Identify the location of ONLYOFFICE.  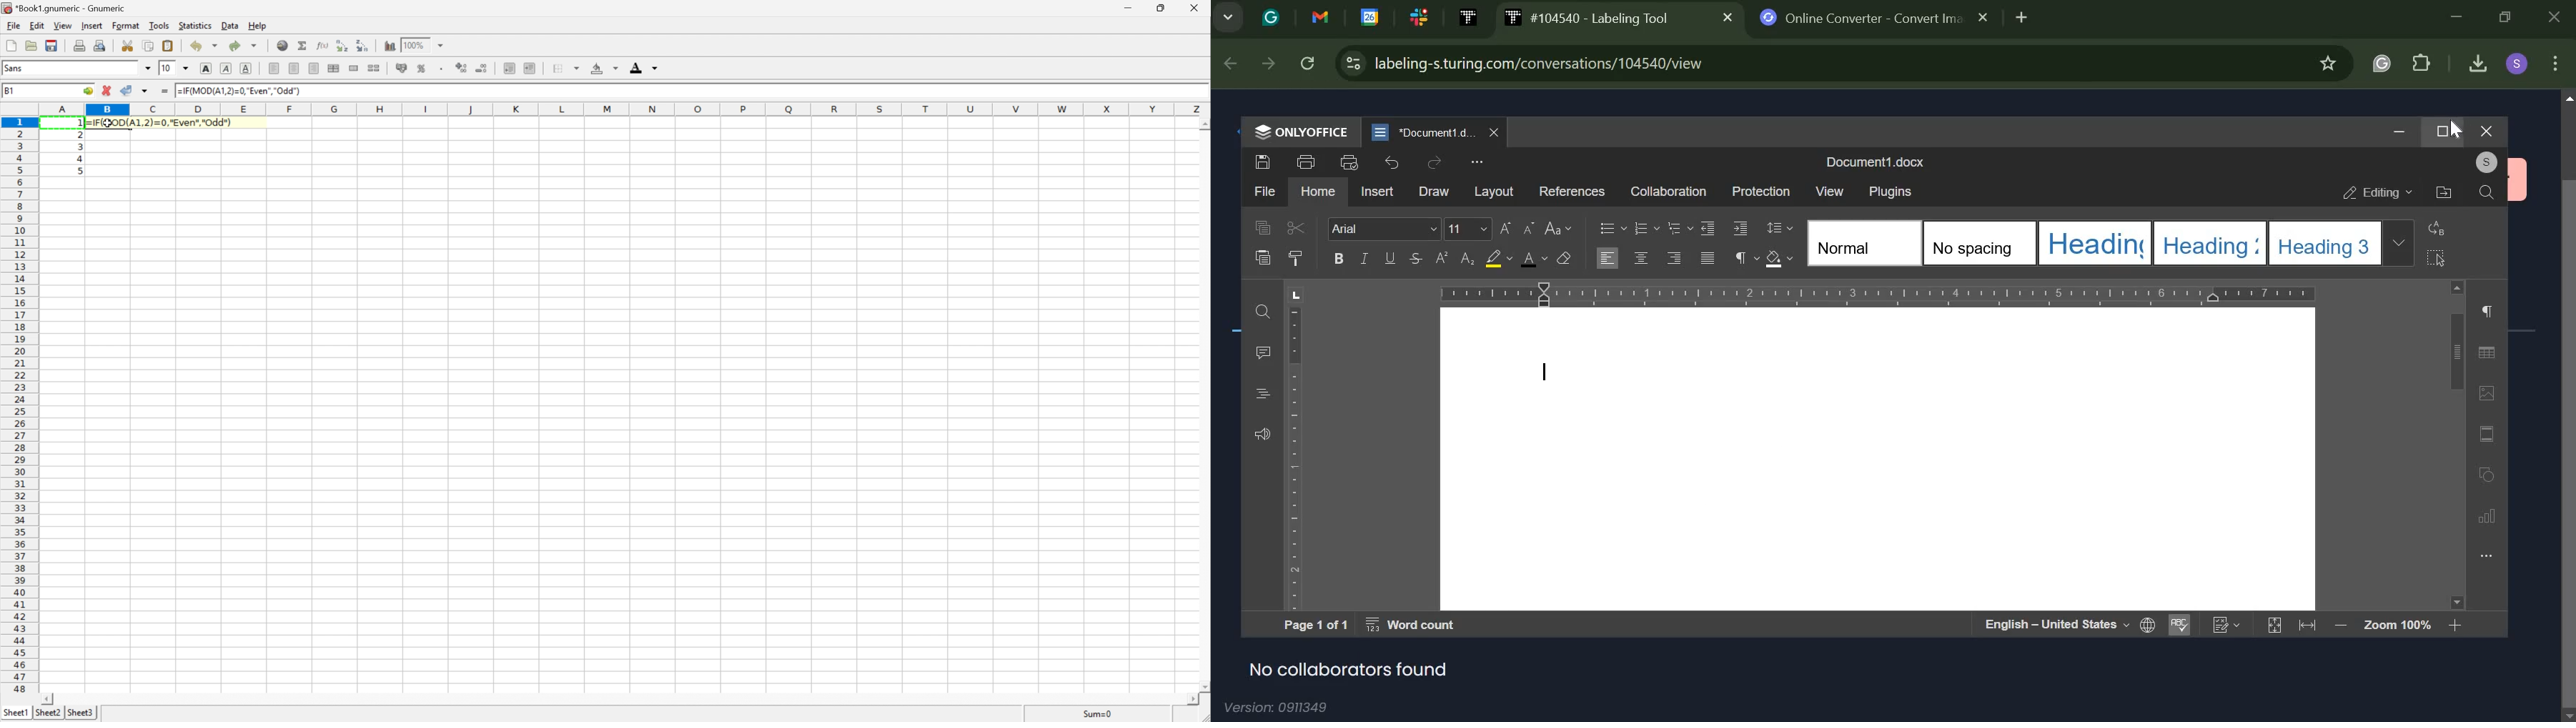
(1312, 131).